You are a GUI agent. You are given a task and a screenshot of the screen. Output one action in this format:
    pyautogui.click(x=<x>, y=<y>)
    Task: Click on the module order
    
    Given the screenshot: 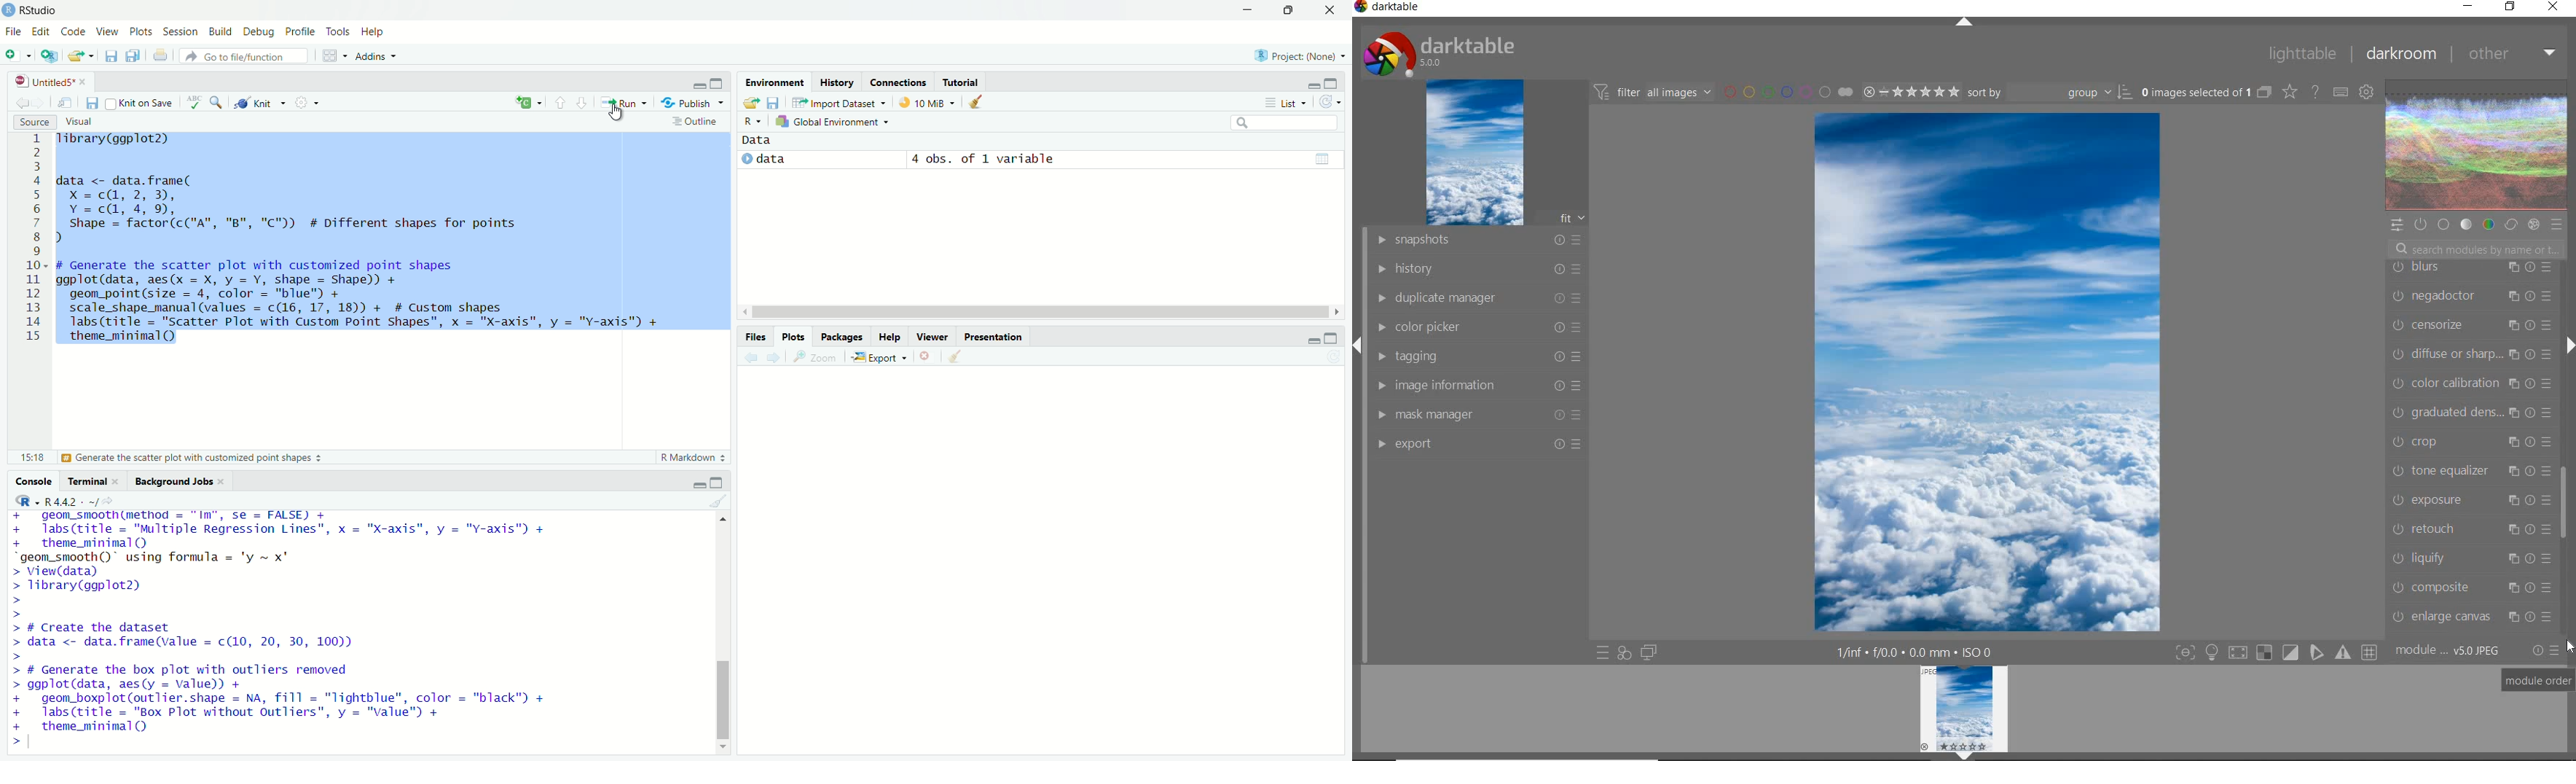 What is the action you would take?
    pyautogui.click(x=2539, y=682)
    